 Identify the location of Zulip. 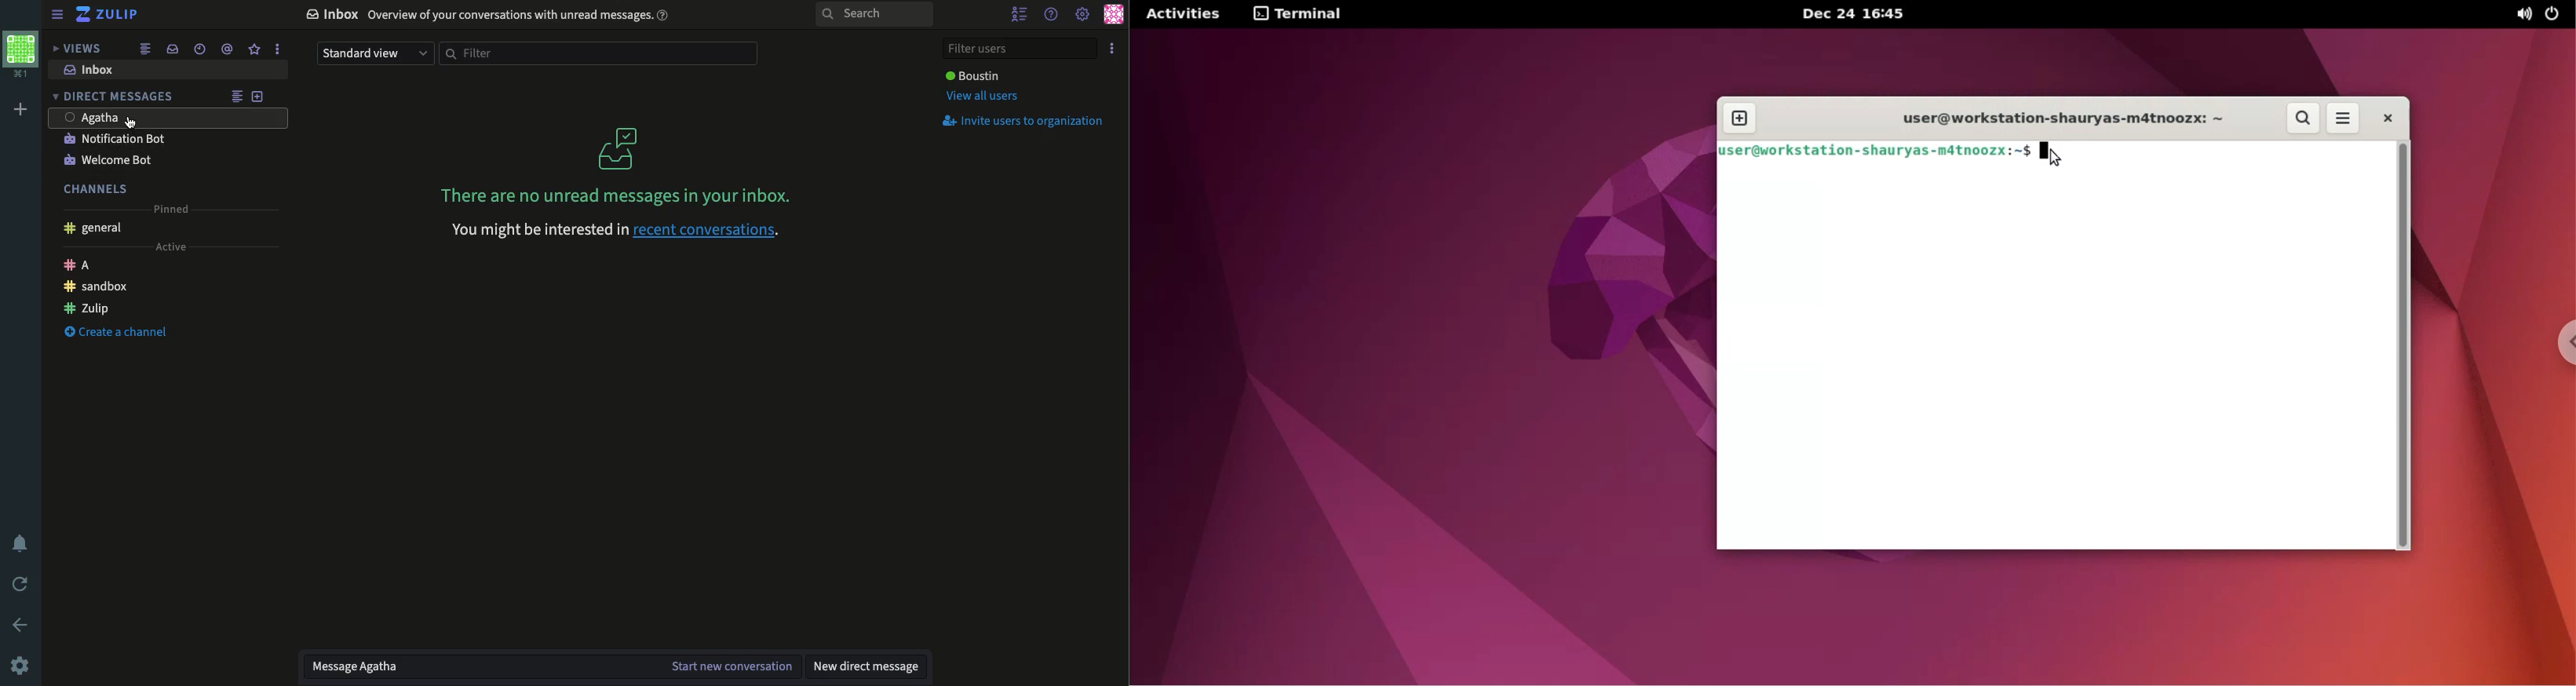
(110, 13).